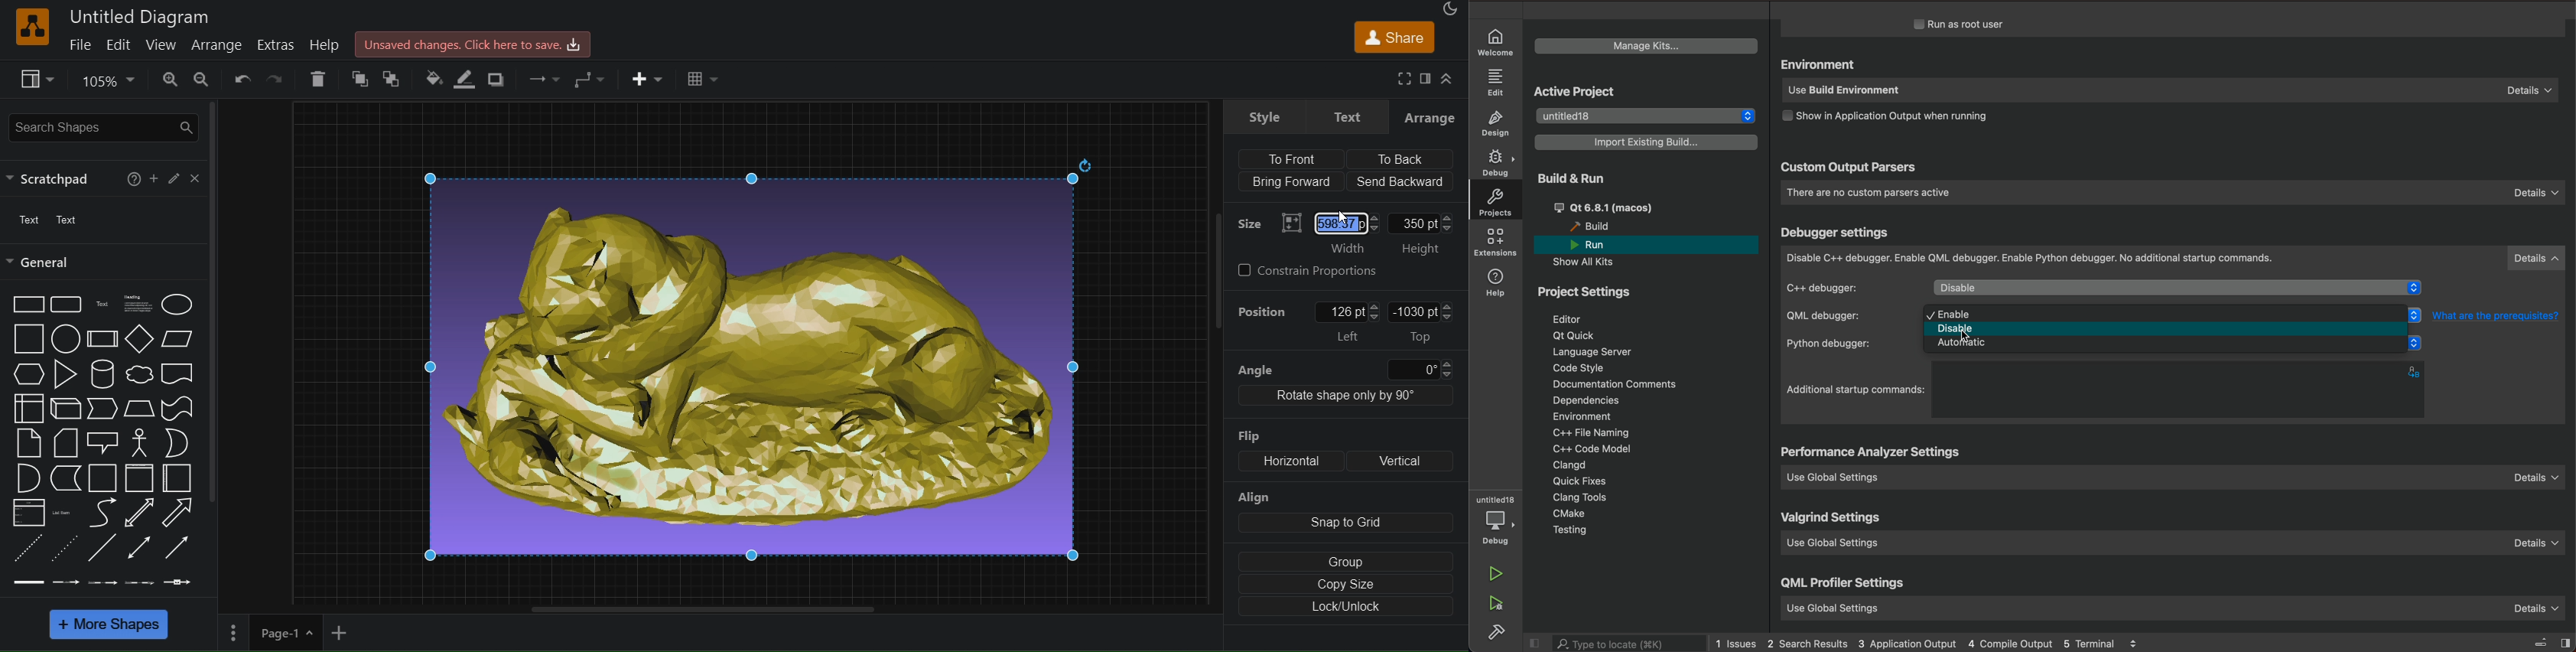  I want to click on style, so click(1265, 116).